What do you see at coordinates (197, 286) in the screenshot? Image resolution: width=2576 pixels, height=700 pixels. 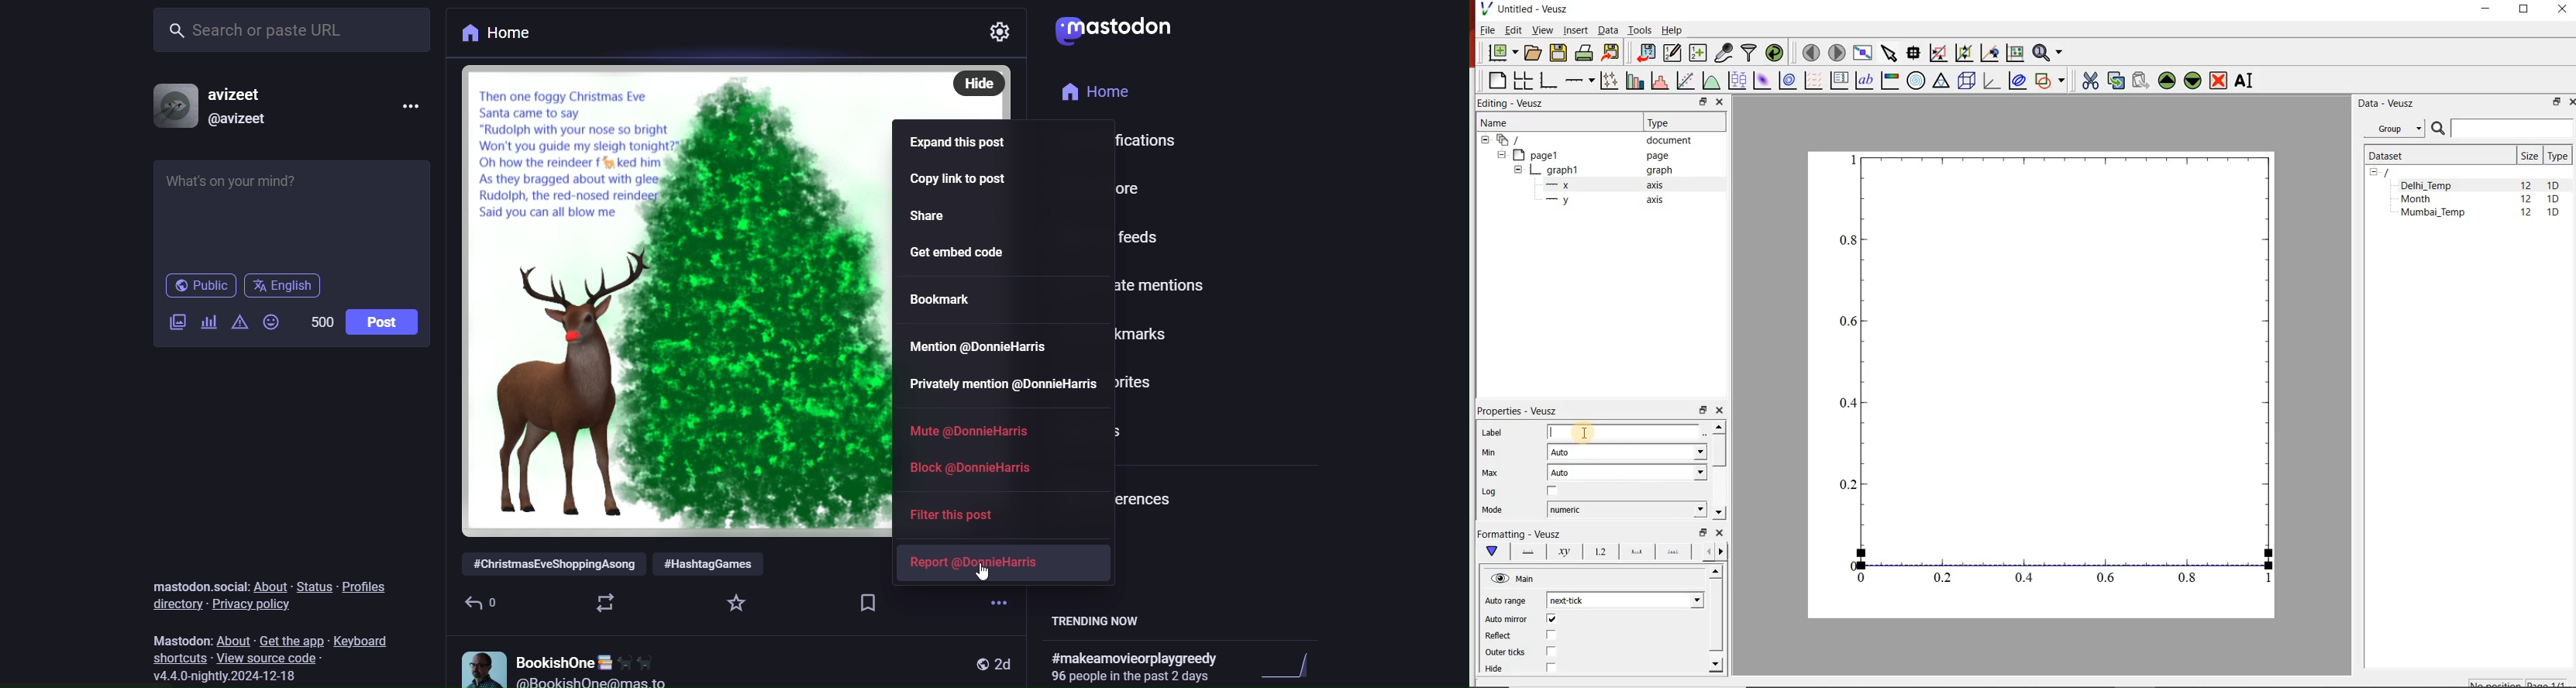 I see `public` at bounding box center [197, 286].